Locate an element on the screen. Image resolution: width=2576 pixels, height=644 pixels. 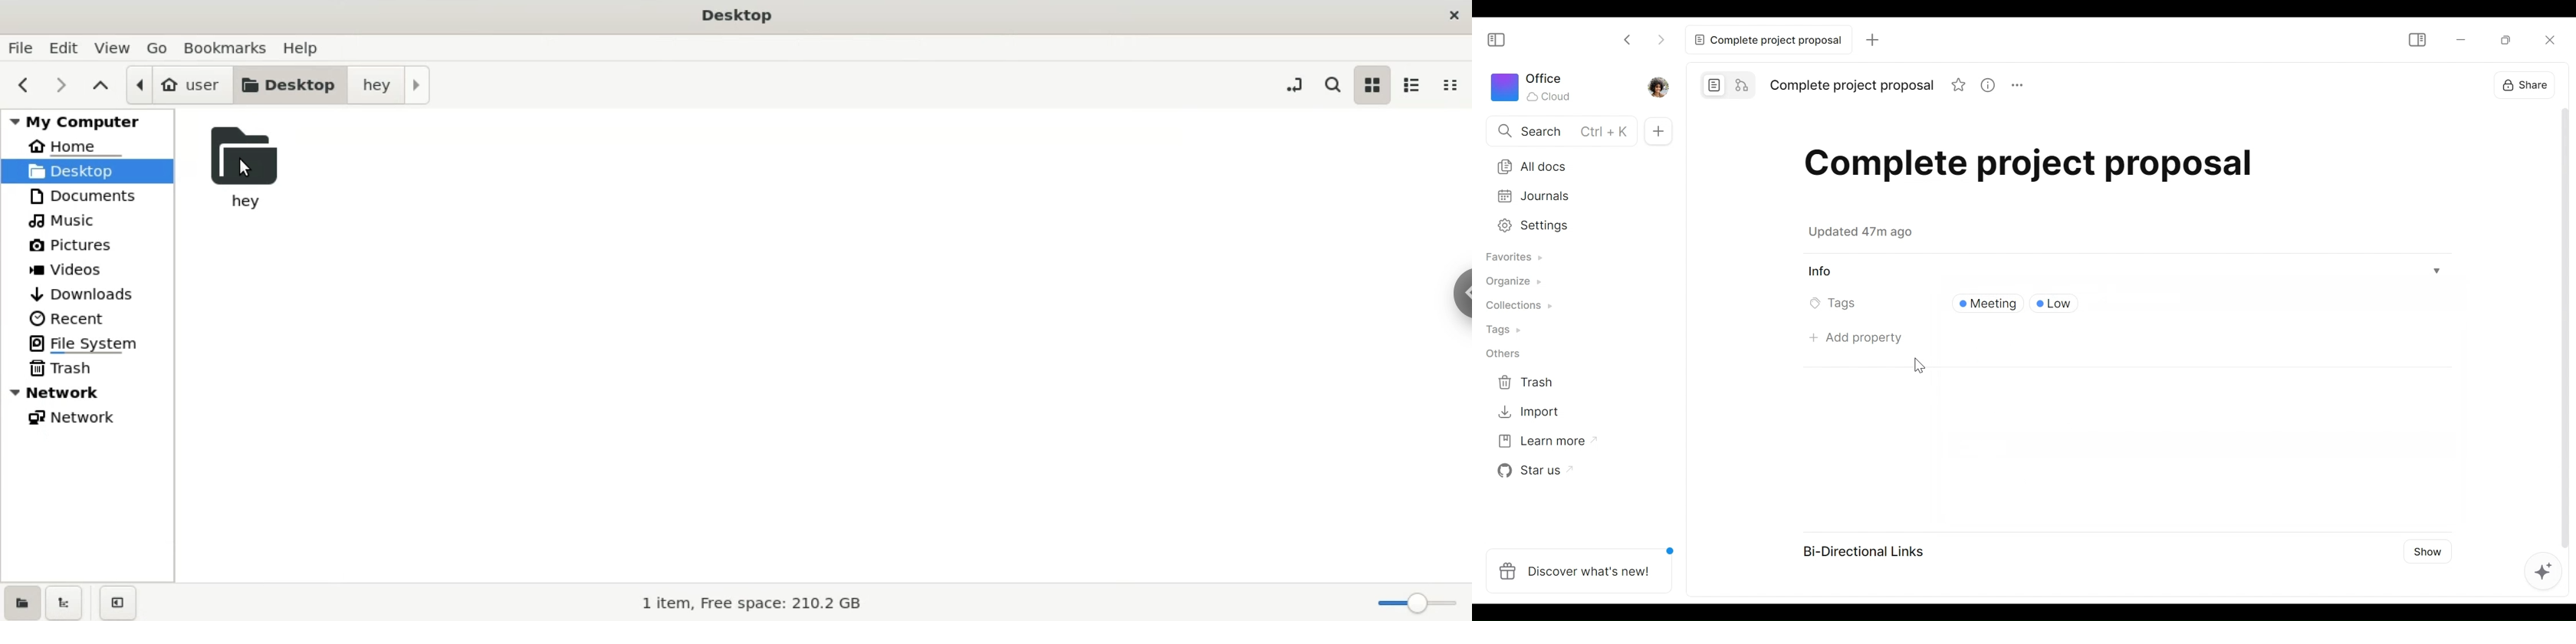
search is located at coordinates (1335, 85).